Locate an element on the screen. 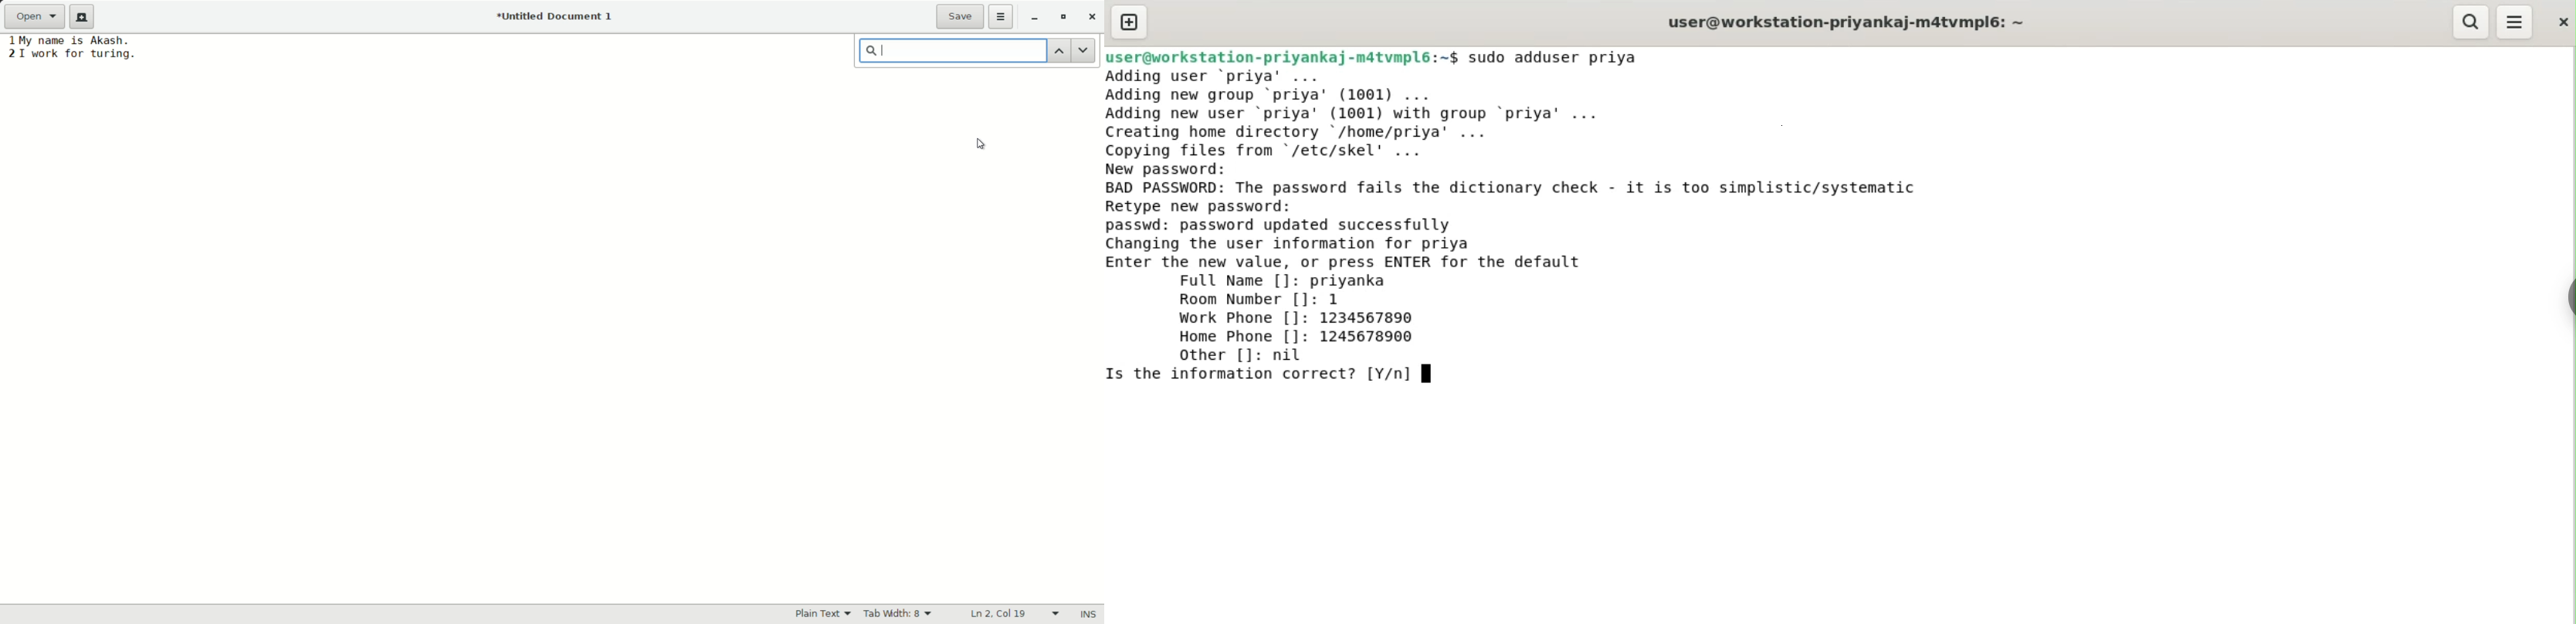 This screenshot has height=644, width=2576. 2 I work for turing. is located at coordinates (71, 54).